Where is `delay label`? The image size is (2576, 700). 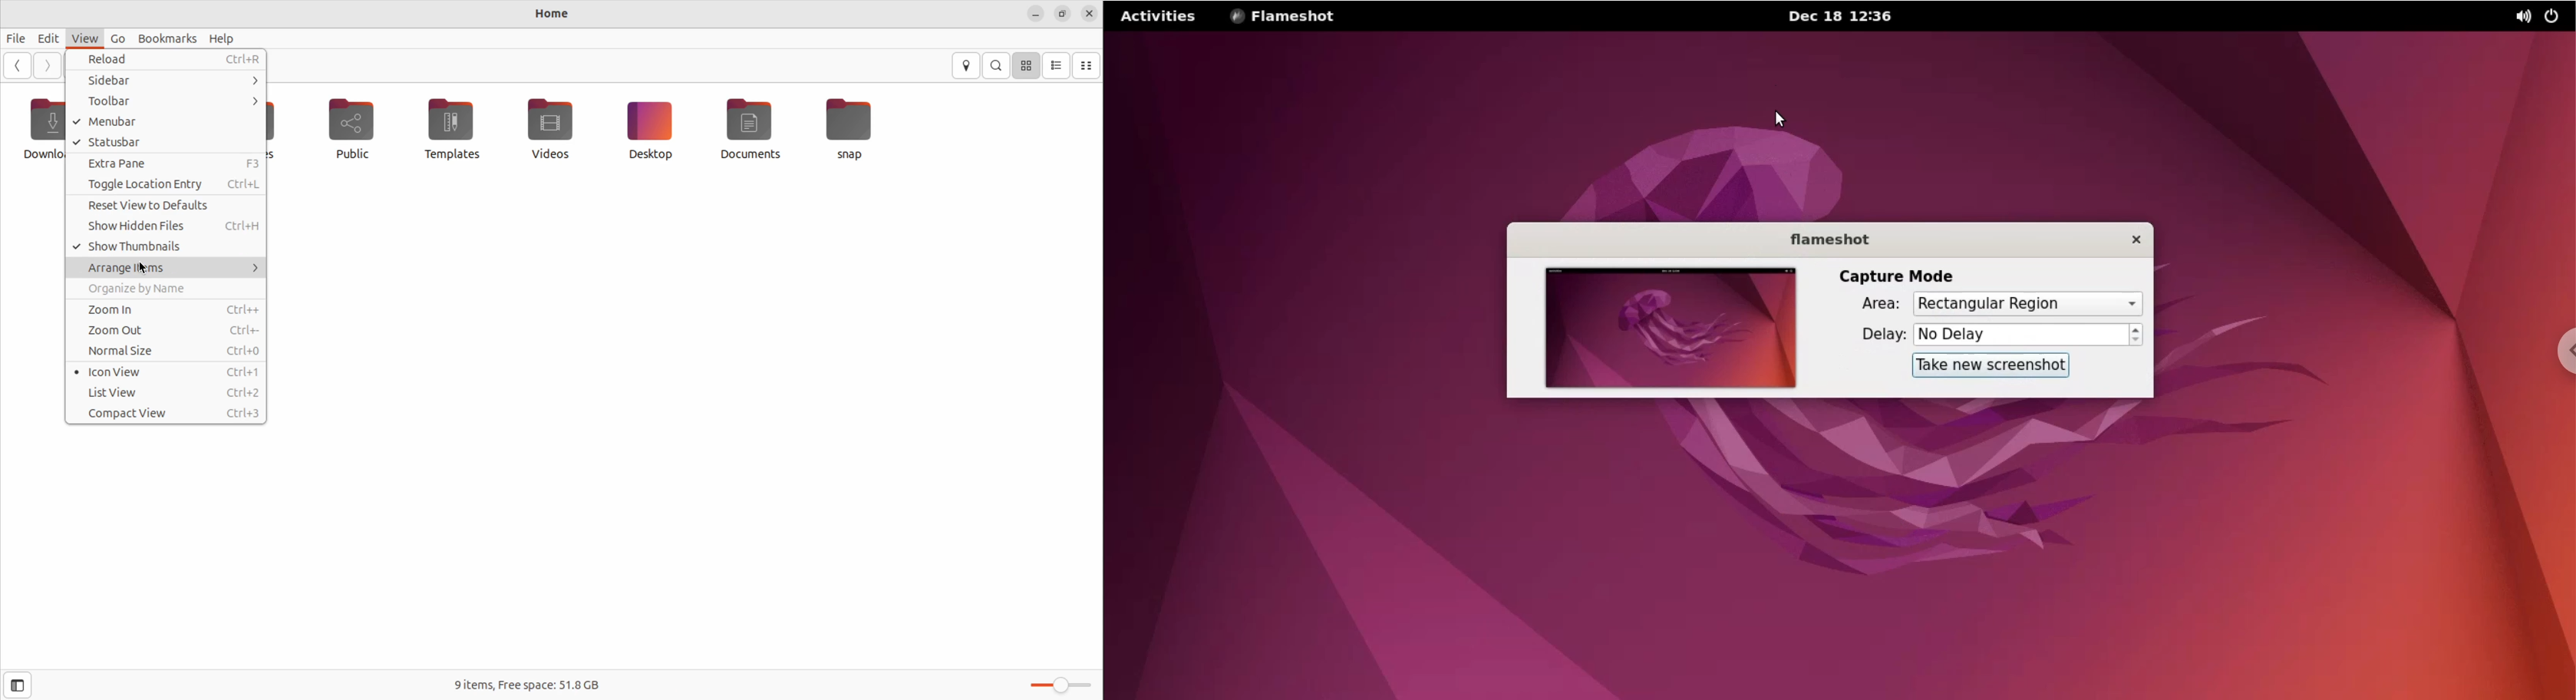 delay label is located at coordinates (1883, 333).